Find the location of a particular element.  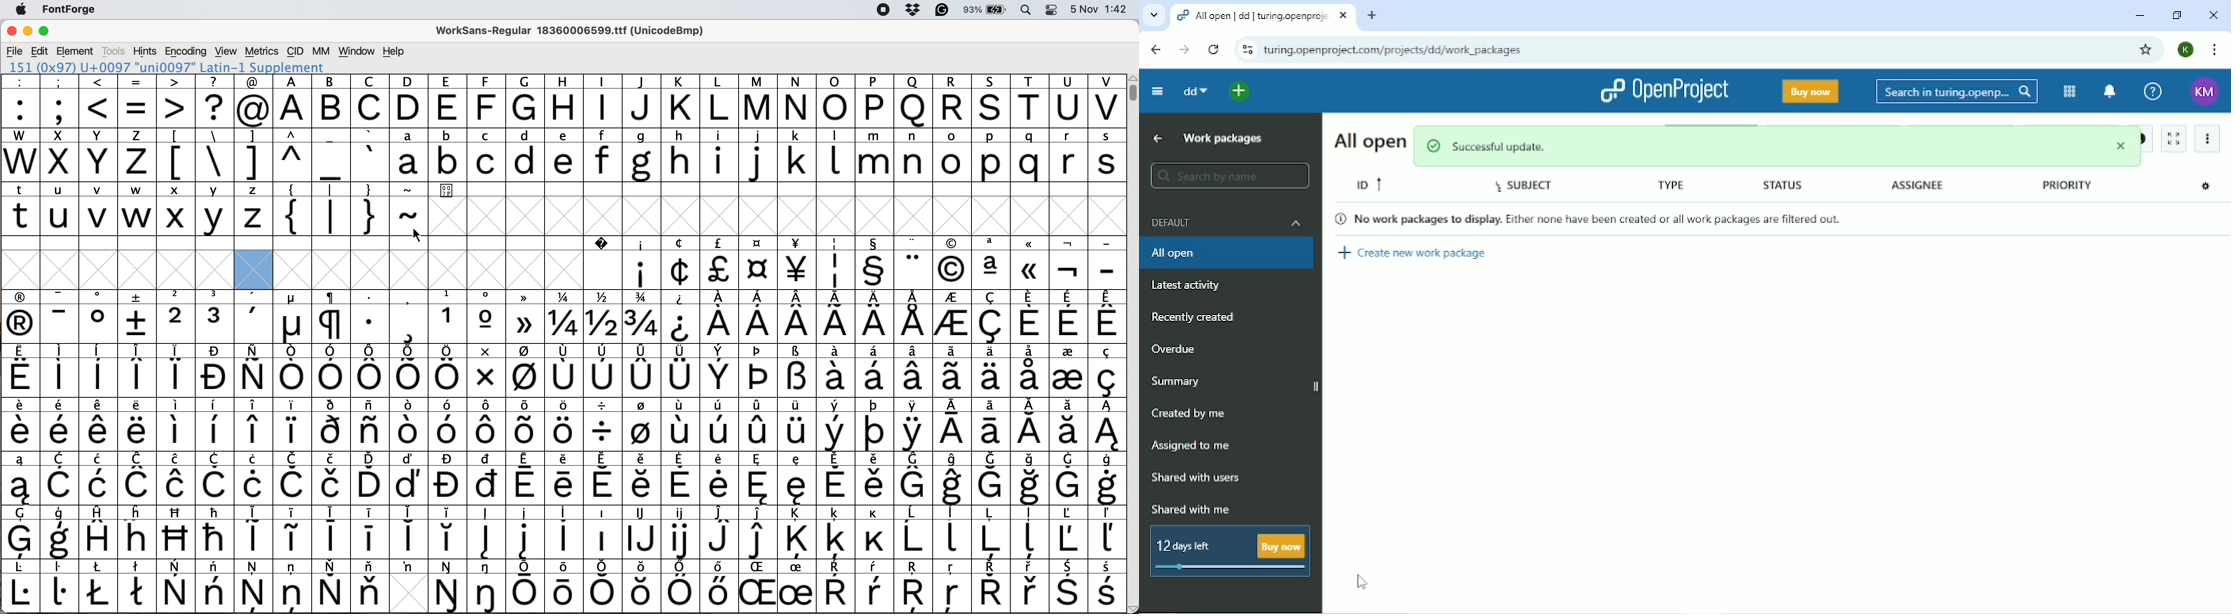

Default is located at coordinates (1228, 223).